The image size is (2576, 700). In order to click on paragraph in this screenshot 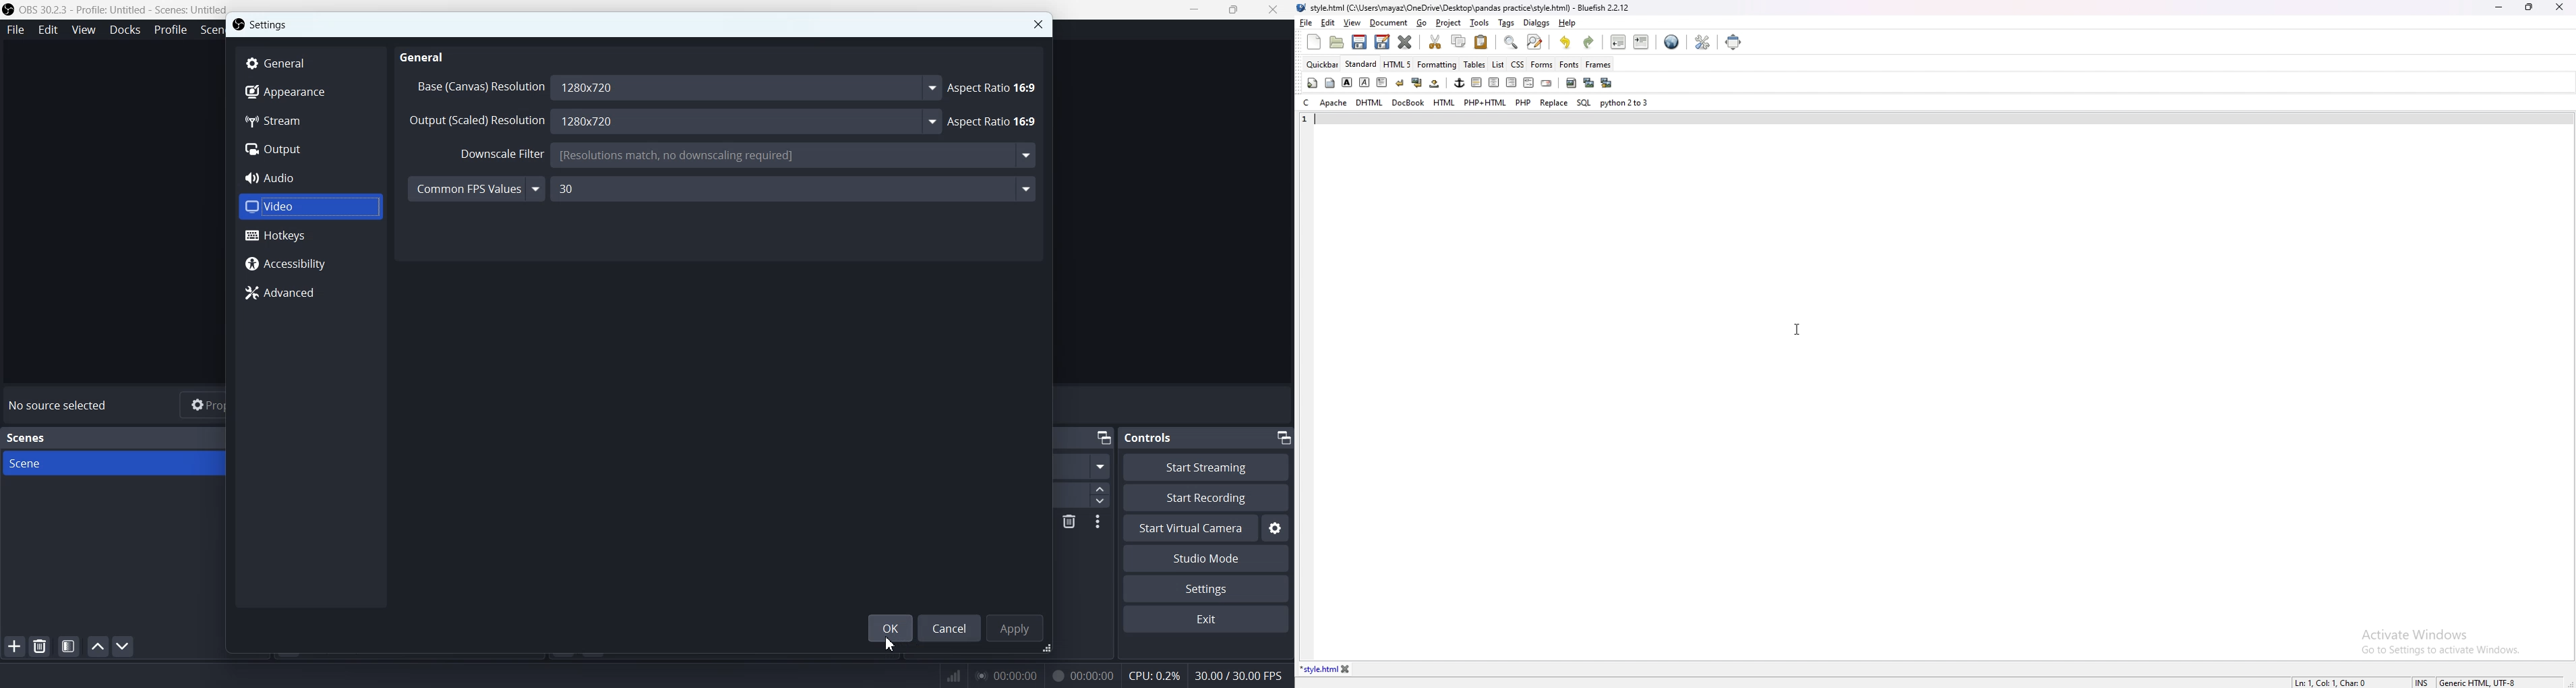, I will do `click(1381, 81)`.